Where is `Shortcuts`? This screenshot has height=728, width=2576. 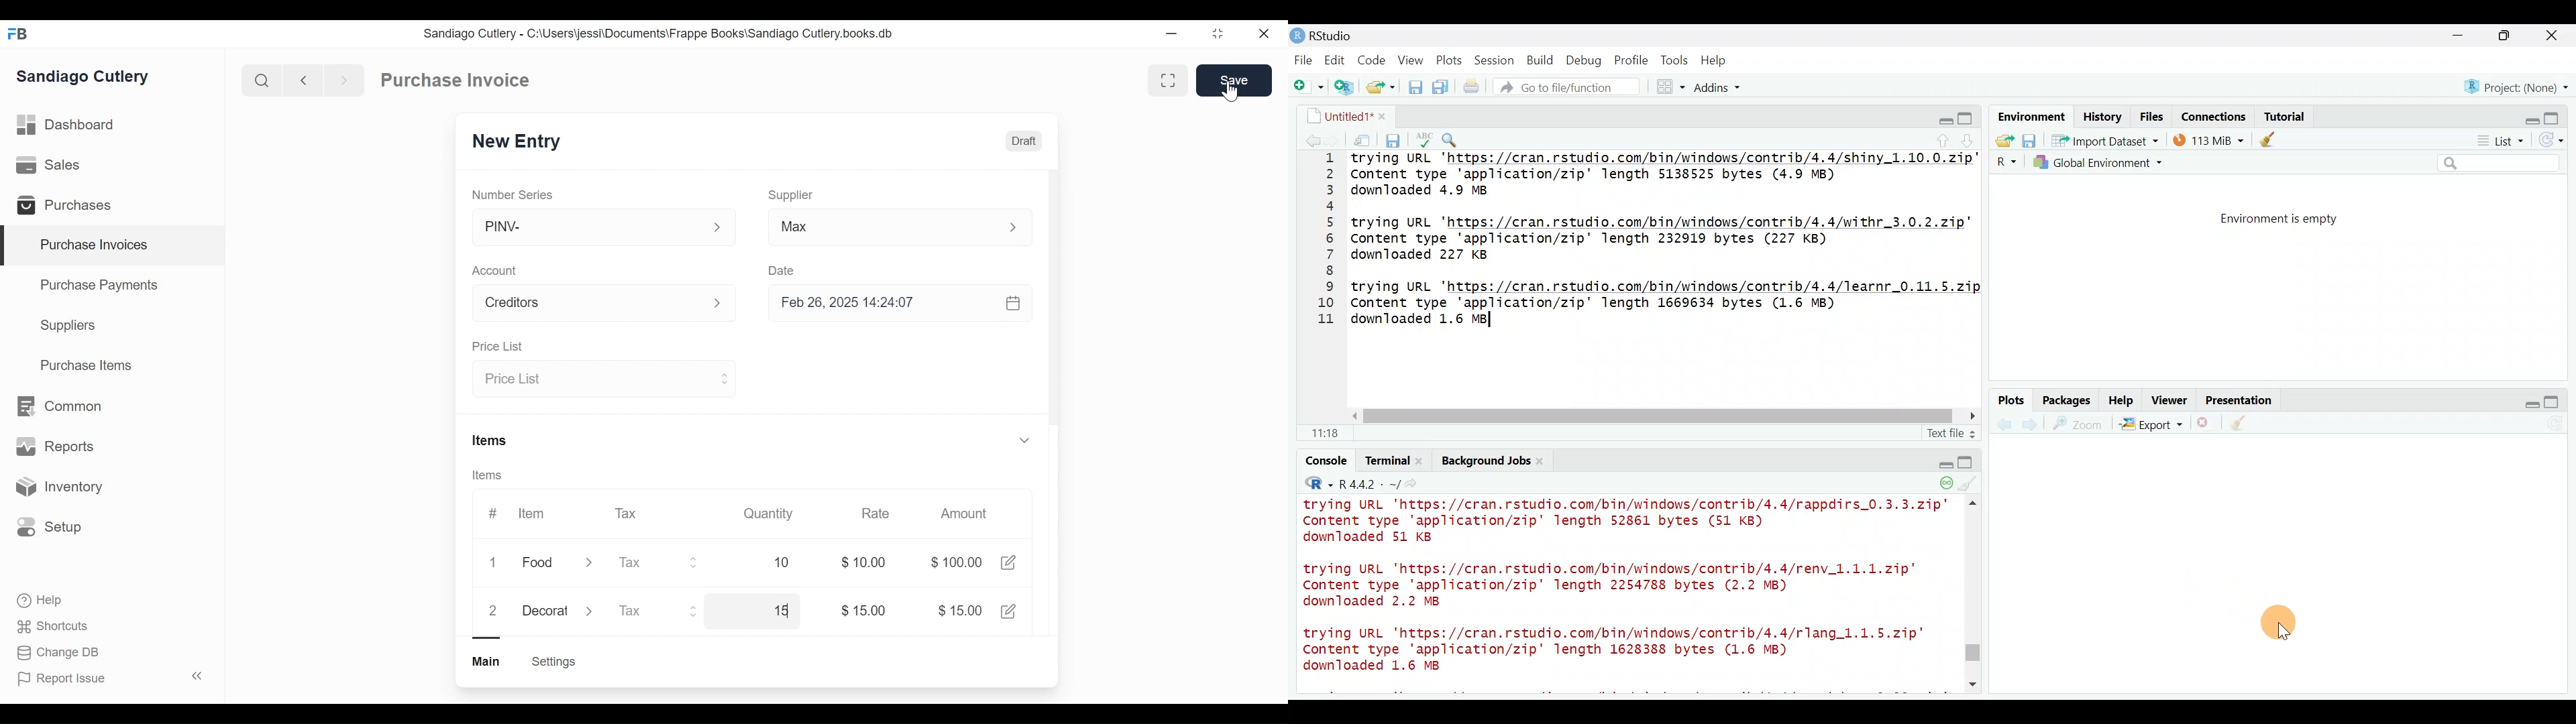
Shortcuts is located at coordinates (54, 625).